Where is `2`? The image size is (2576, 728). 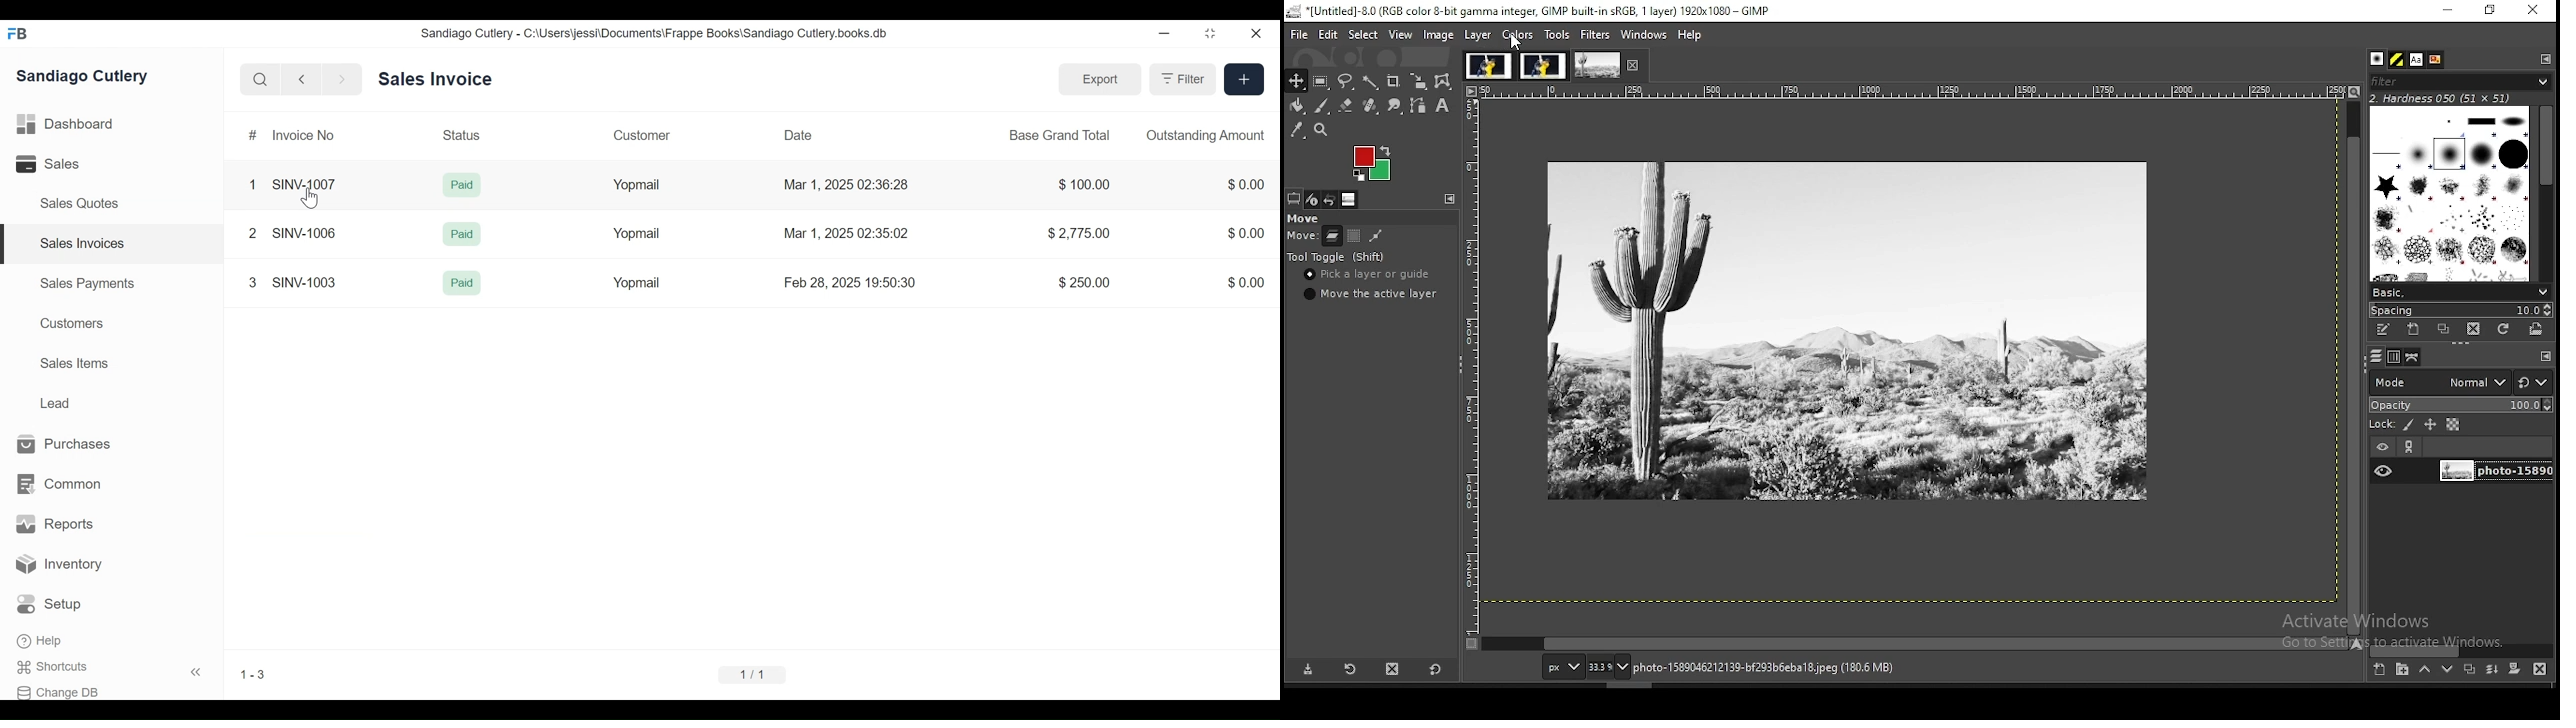
2 is located at coordinates (252, 233).